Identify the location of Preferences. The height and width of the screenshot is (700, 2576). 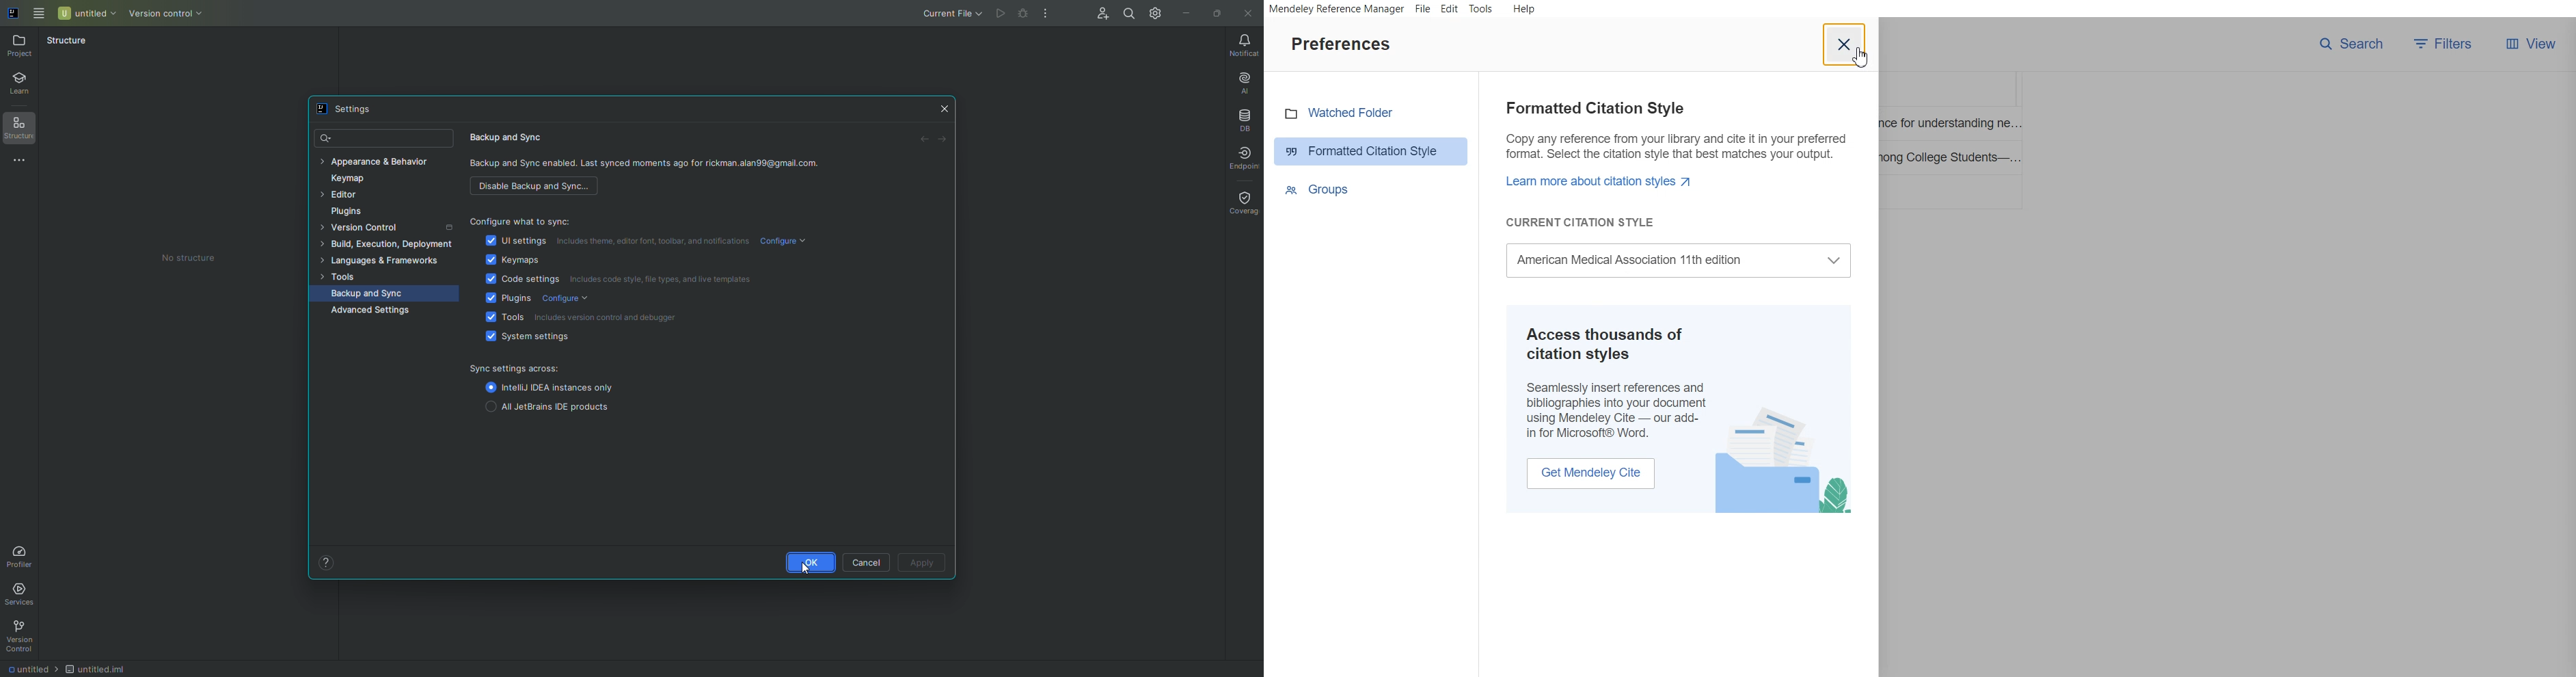
(1340, 43).